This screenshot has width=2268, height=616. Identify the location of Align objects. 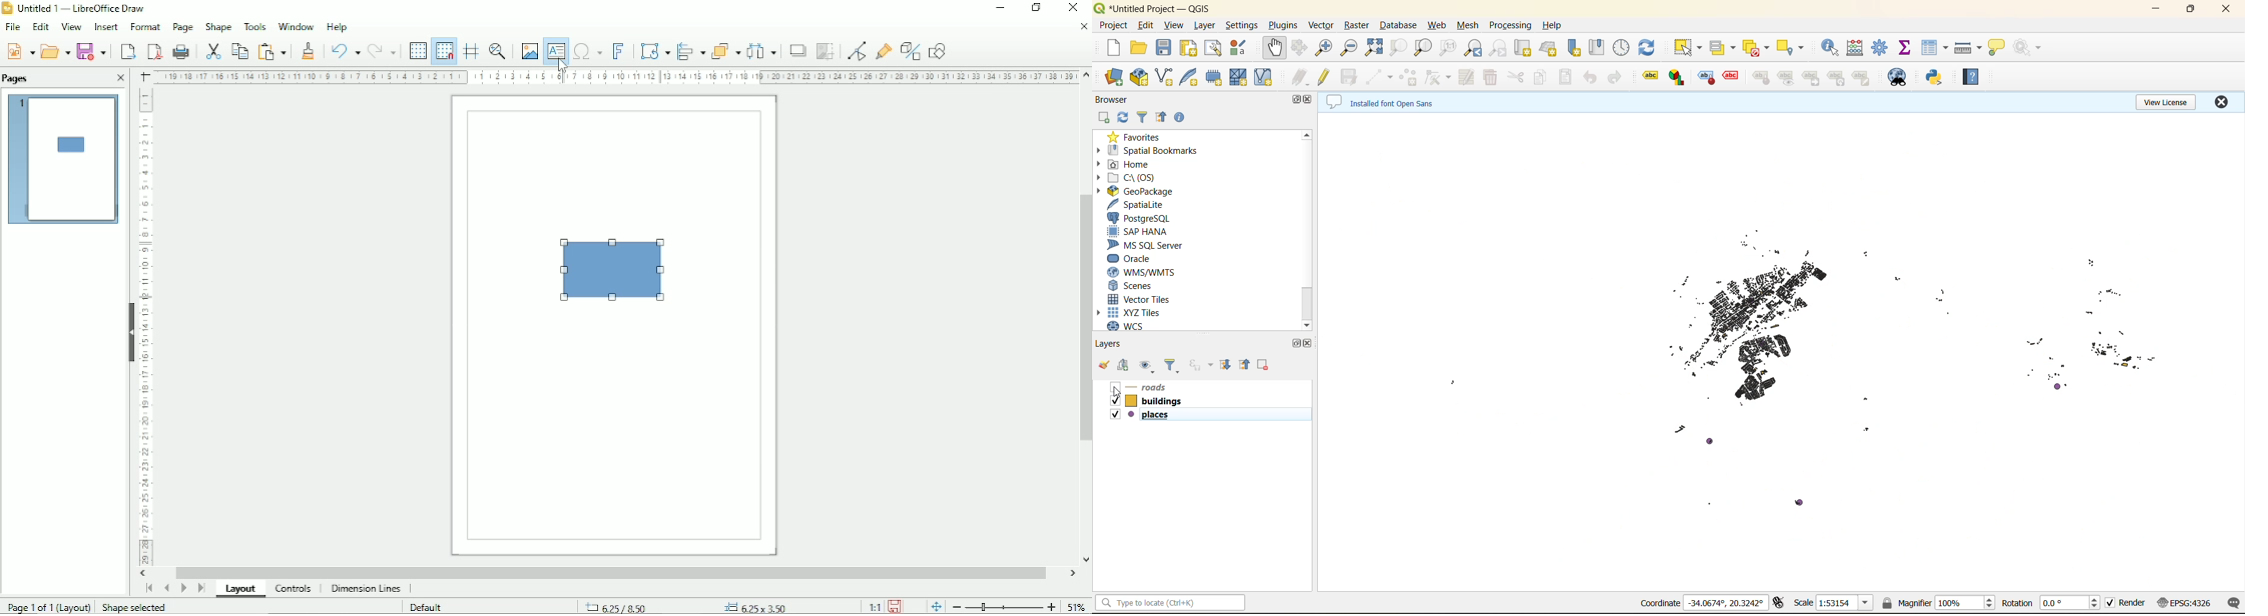
(690, 49).